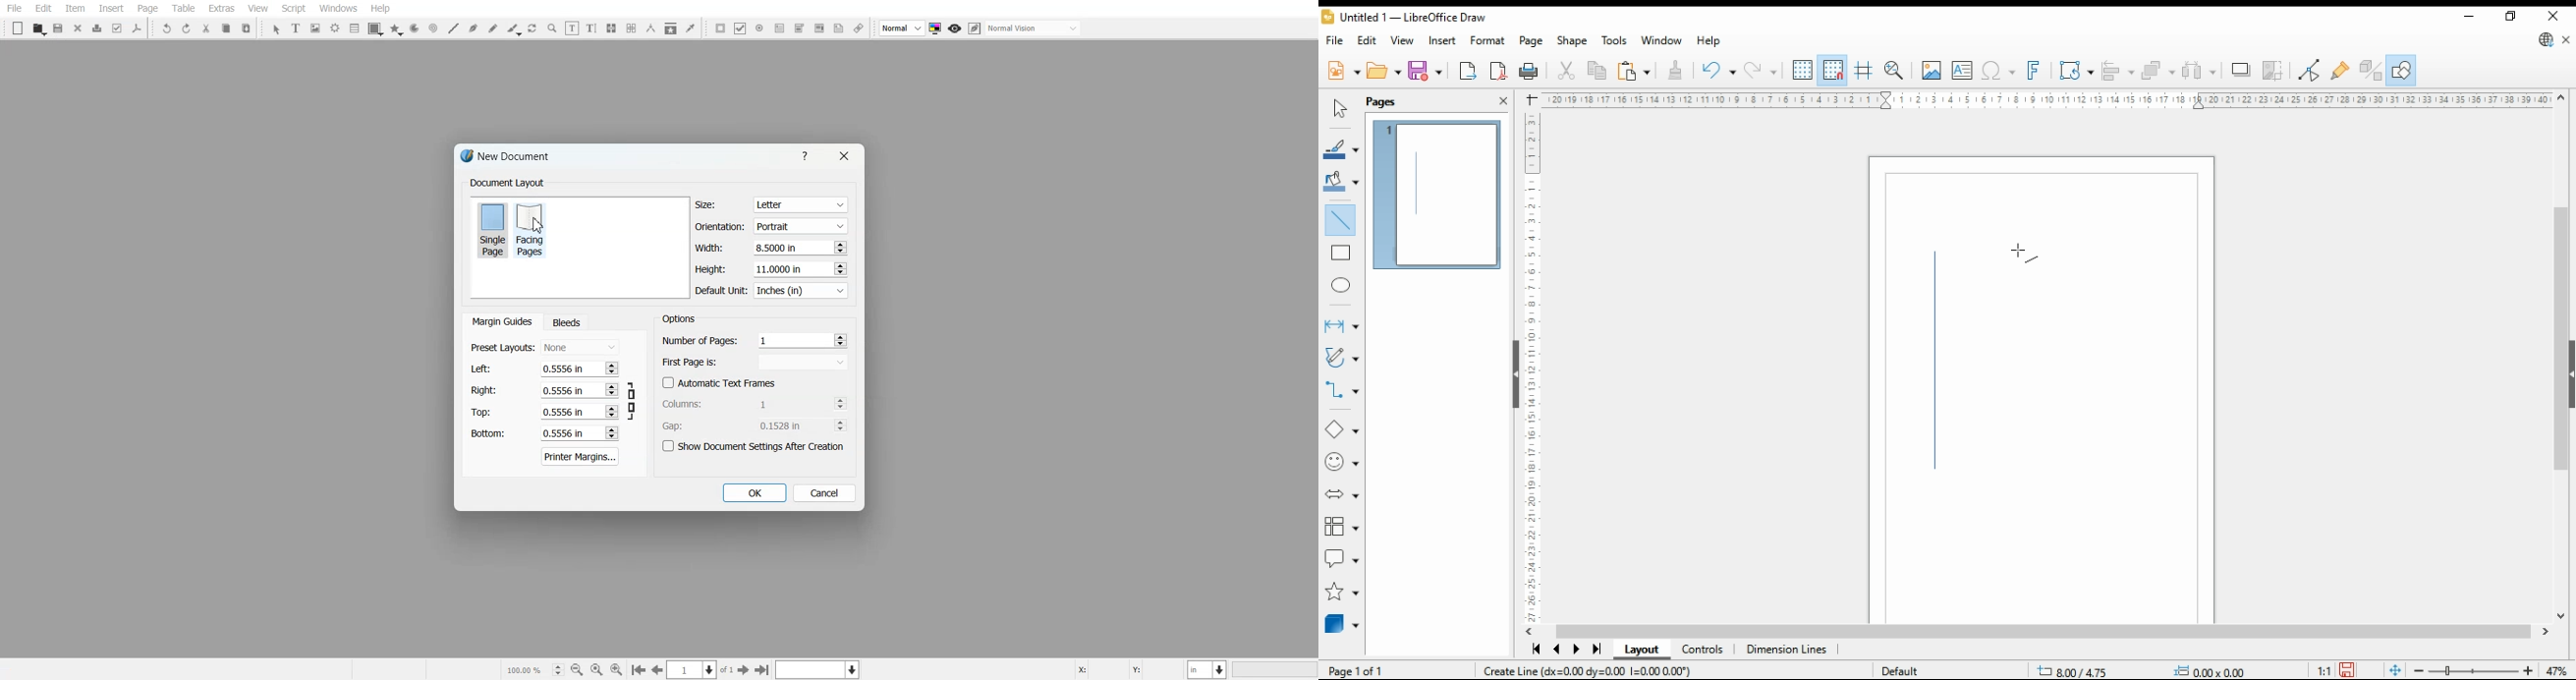  I want to click on List, so click(355, 27).